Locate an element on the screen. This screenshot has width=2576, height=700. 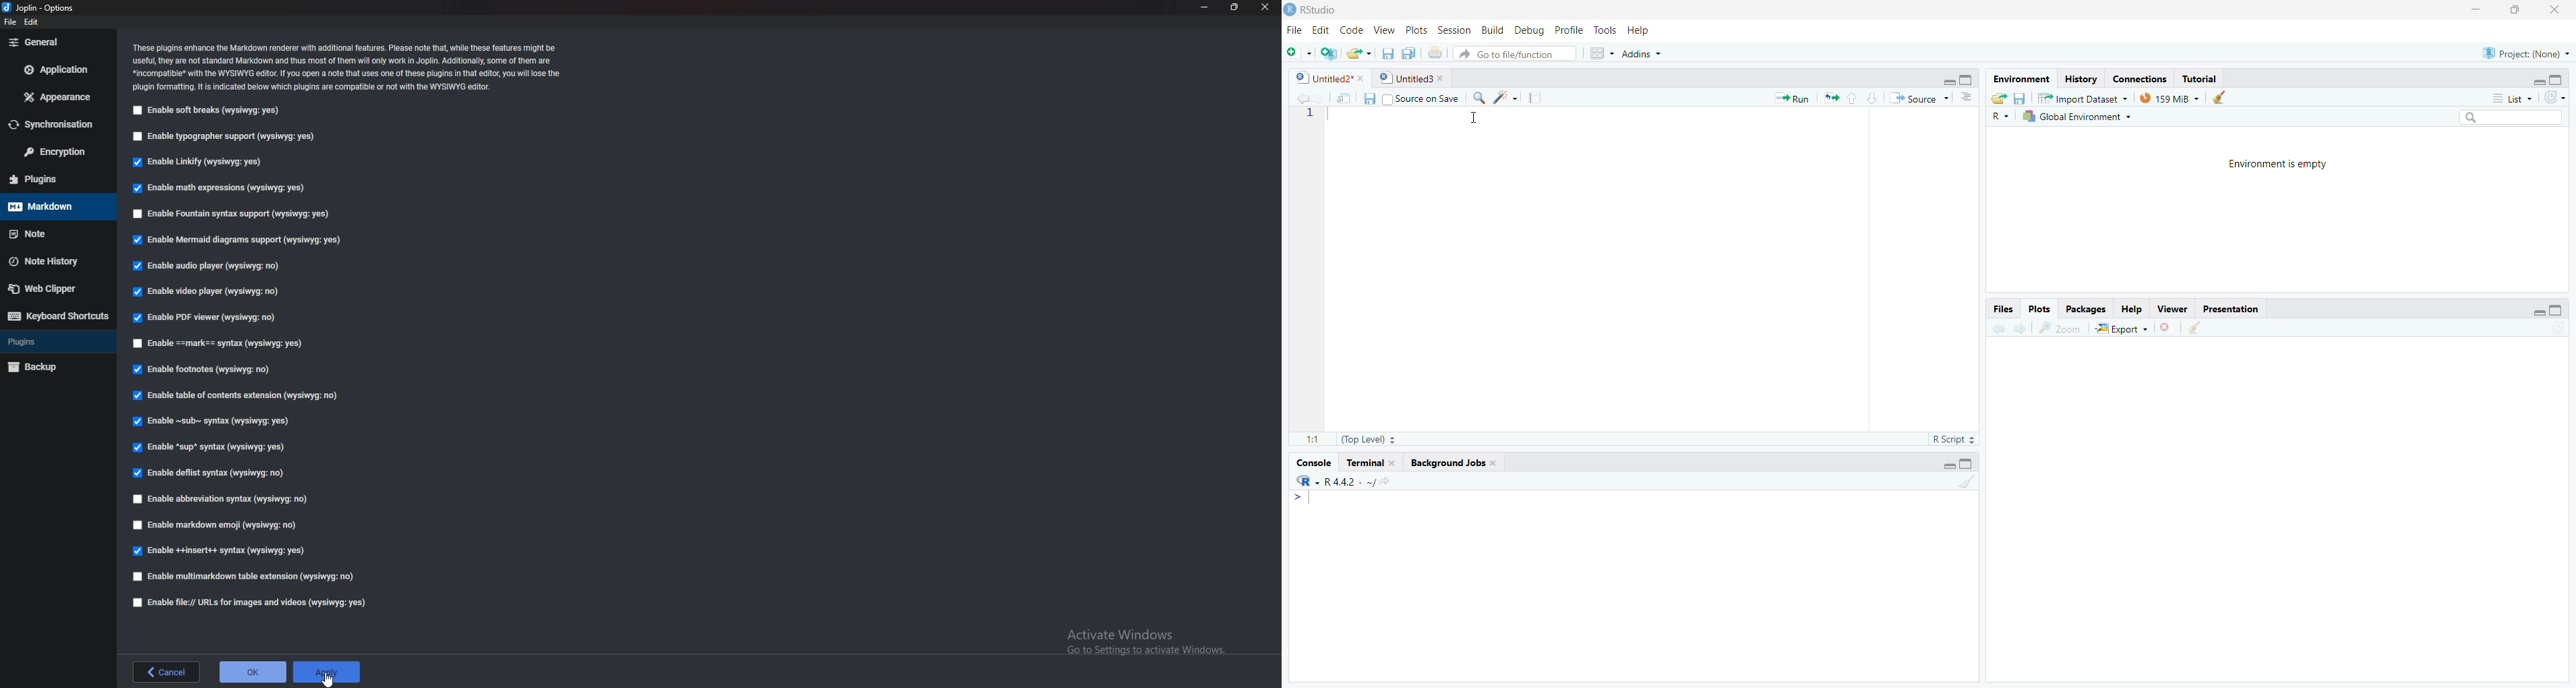
Previous is located at coordinates (1996, 330).